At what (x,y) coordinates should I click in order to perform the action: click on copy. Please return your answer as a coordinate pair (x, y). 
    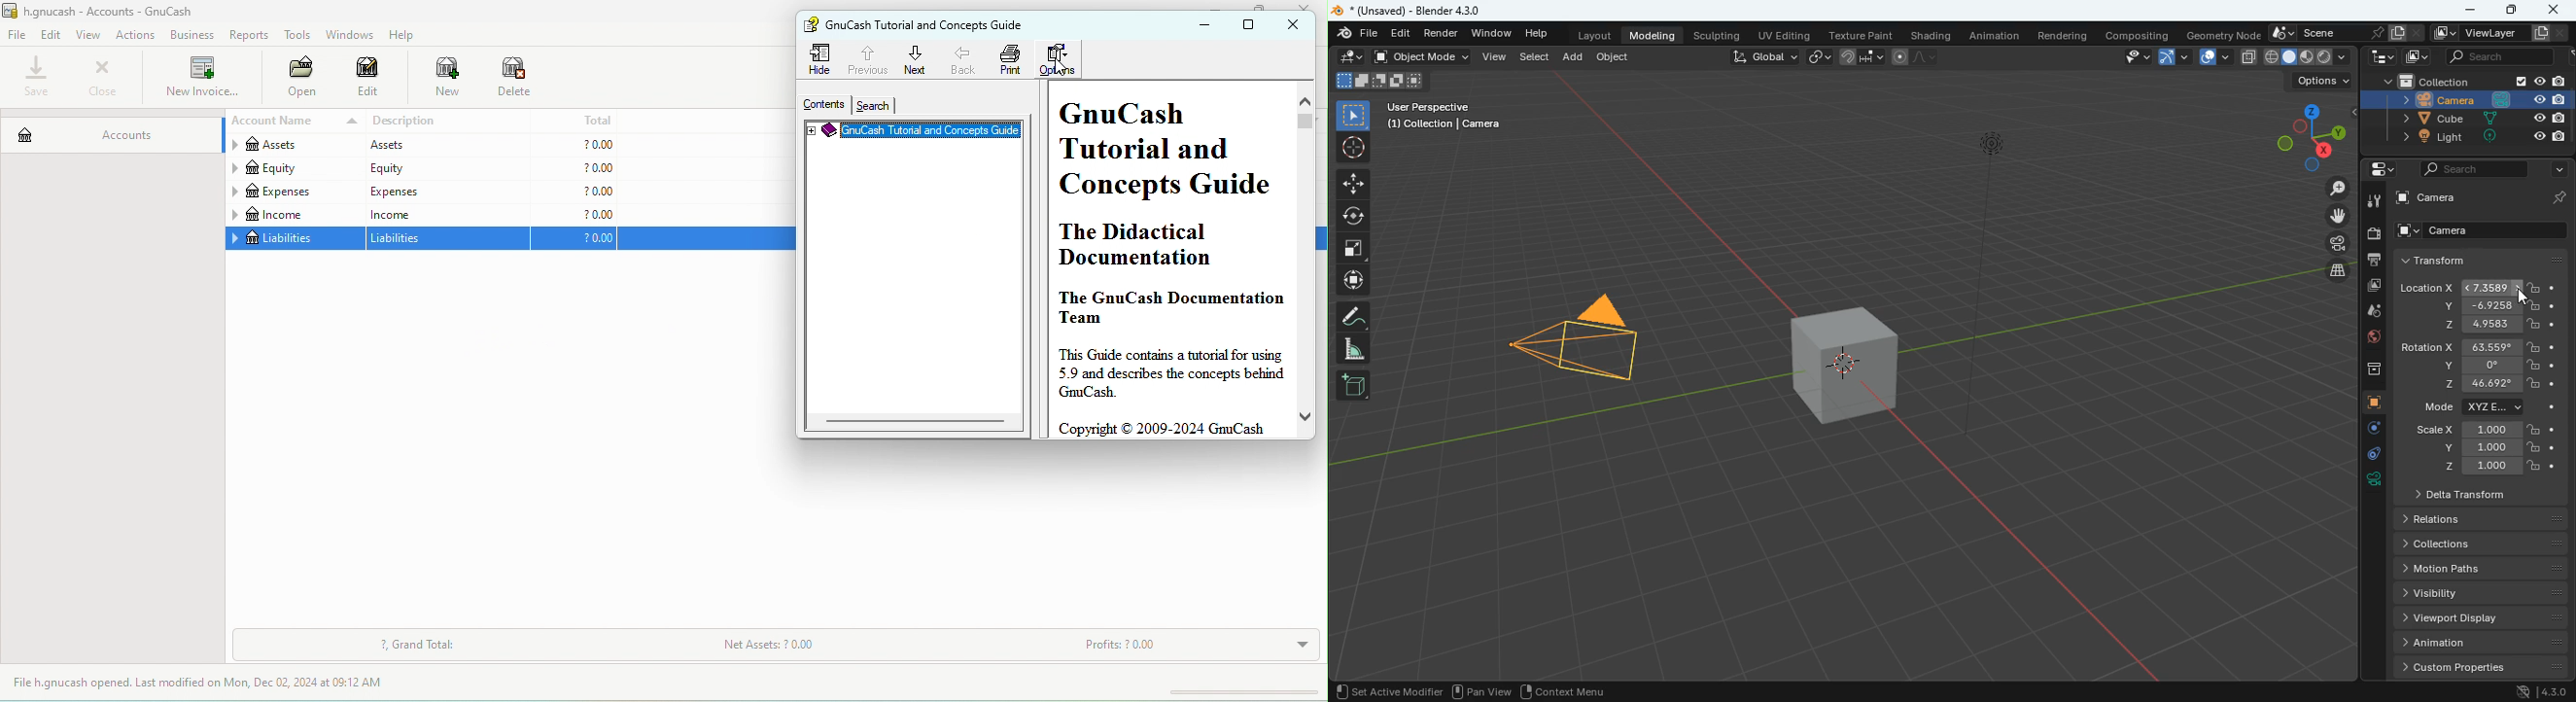
    Looking at the image, I should click on (2398, 33).